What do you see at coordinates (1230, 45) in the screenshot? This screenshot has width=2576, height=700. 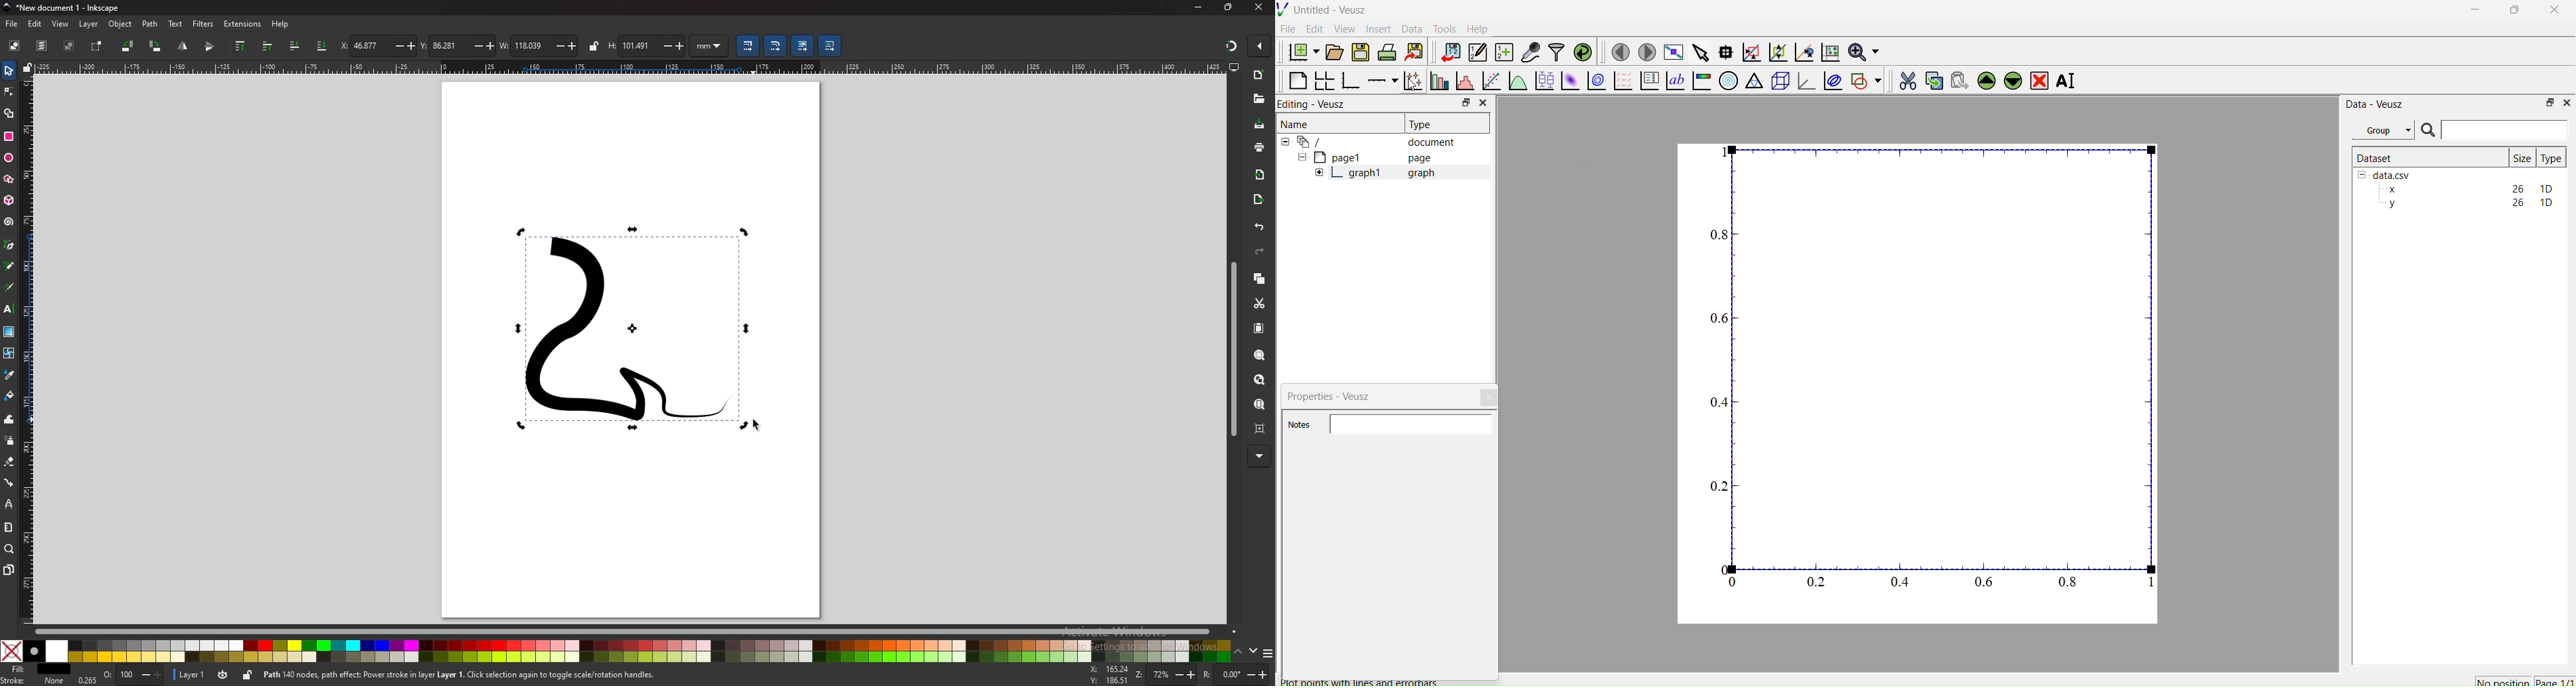 I see `snapping` at bounding box center [1230, 45].